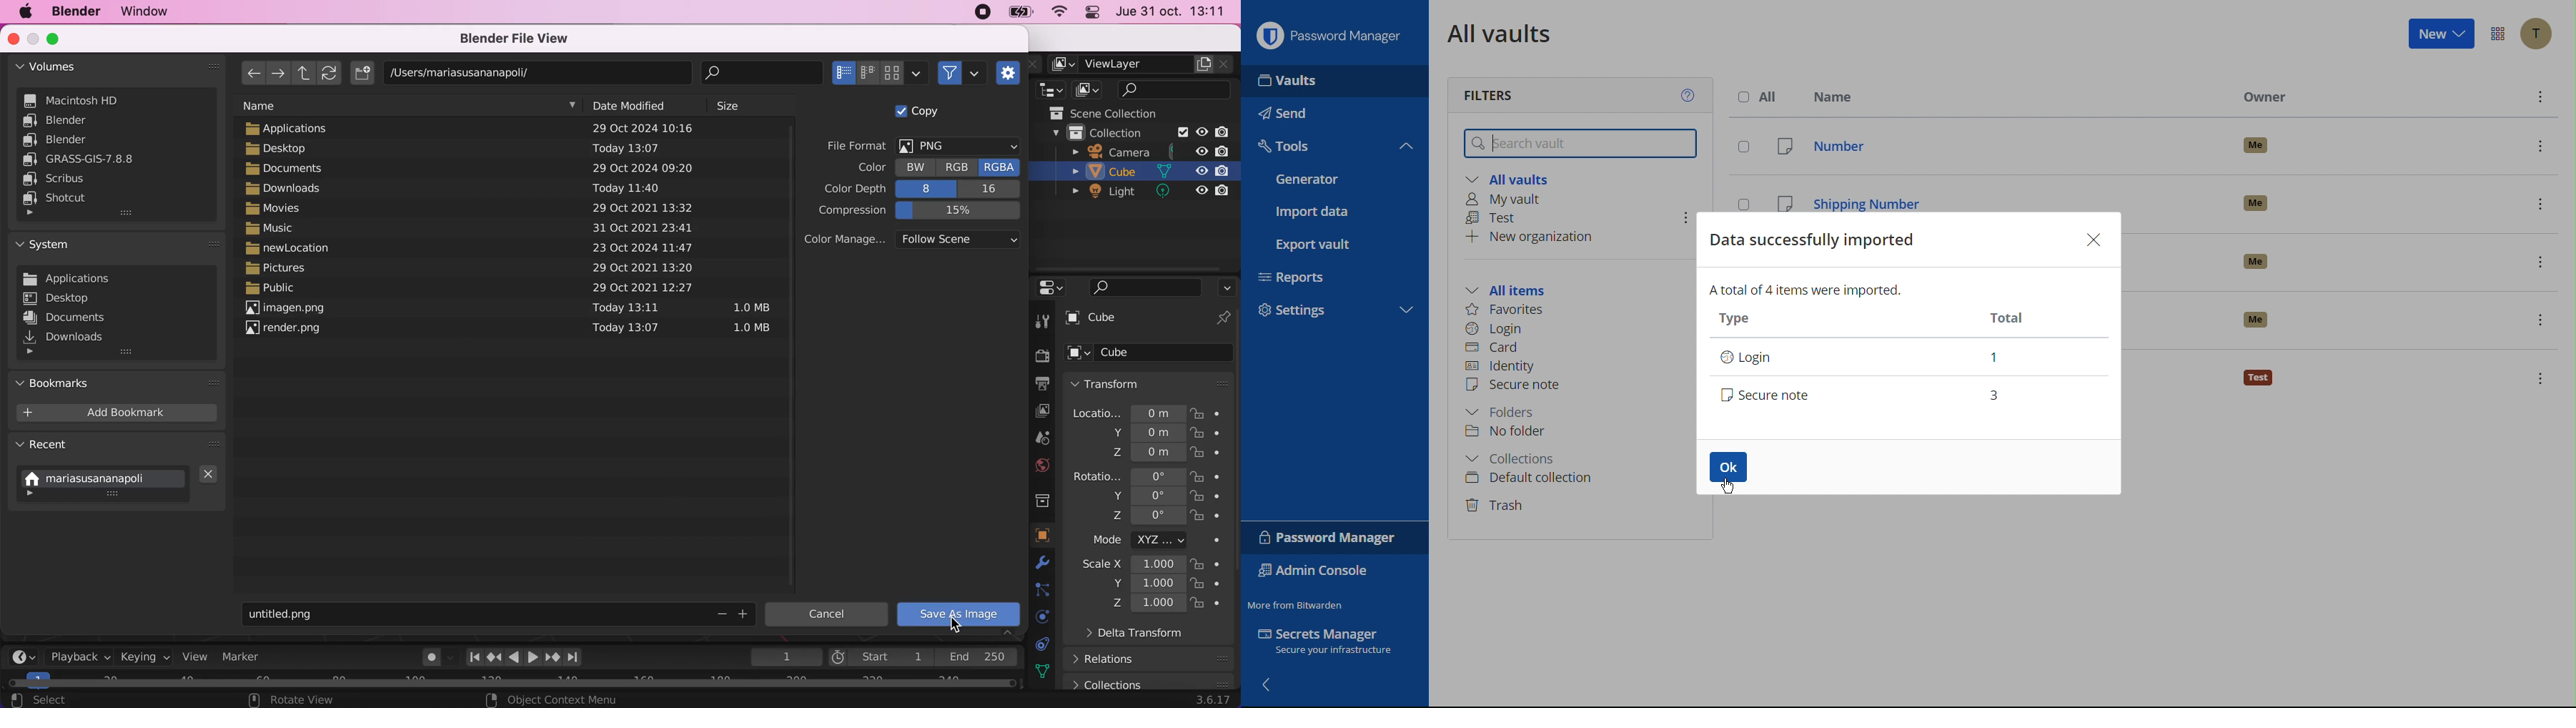 The width and height of the screenshot is (2576, 728). I want to click on options, so click(2540, 320).